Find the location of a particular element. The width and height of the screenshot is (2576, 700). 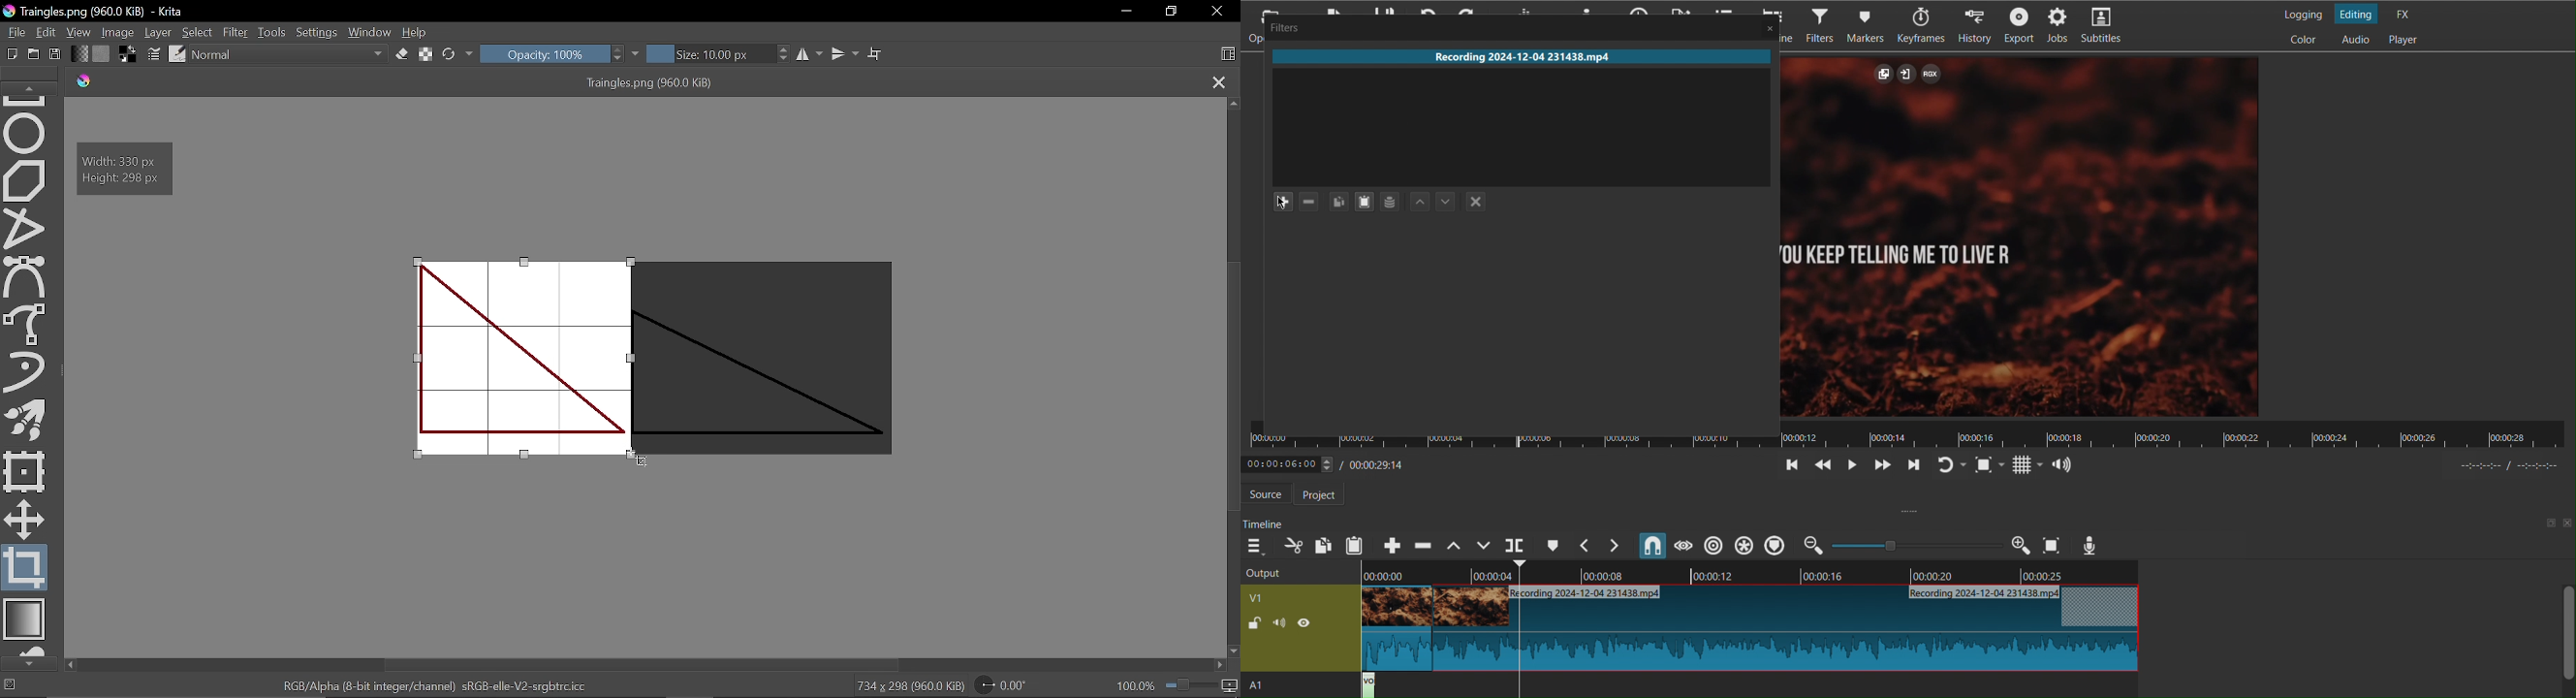

Timestamp is located at coordinates (1332, 463).